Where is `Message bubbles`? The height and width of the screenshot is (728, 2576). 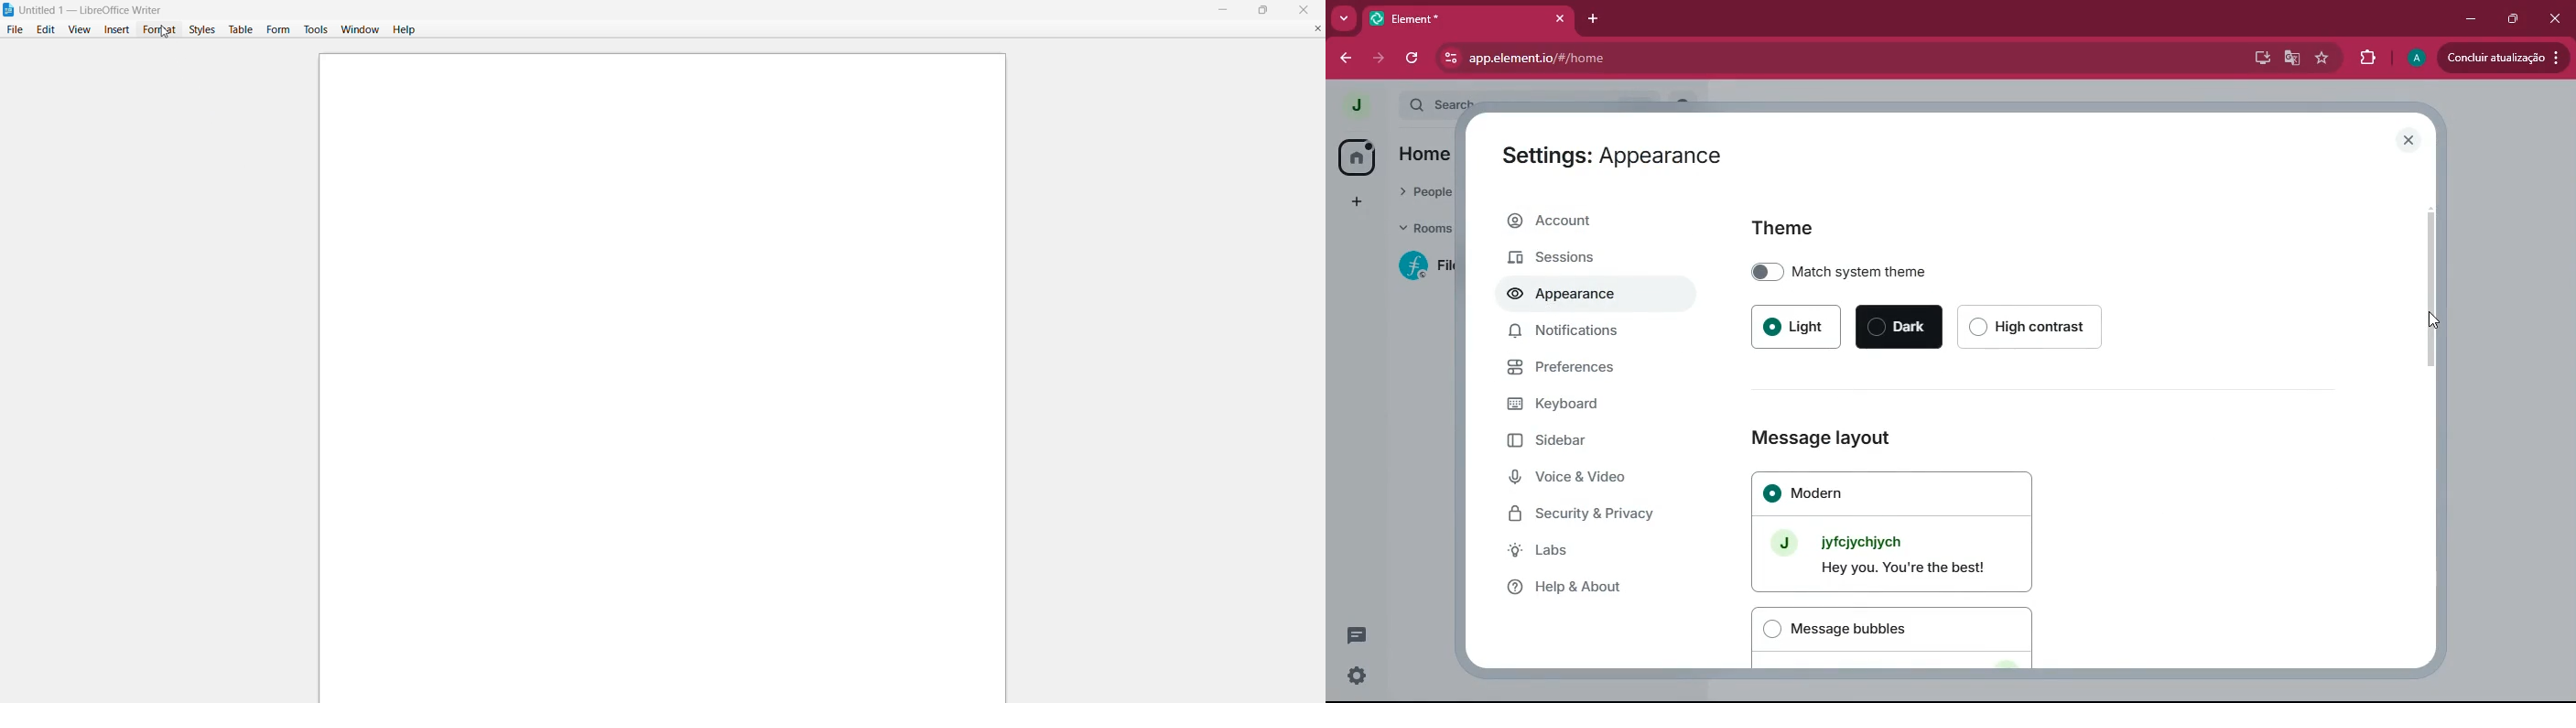 Message bubbles is located at coordinates (1891, 636).